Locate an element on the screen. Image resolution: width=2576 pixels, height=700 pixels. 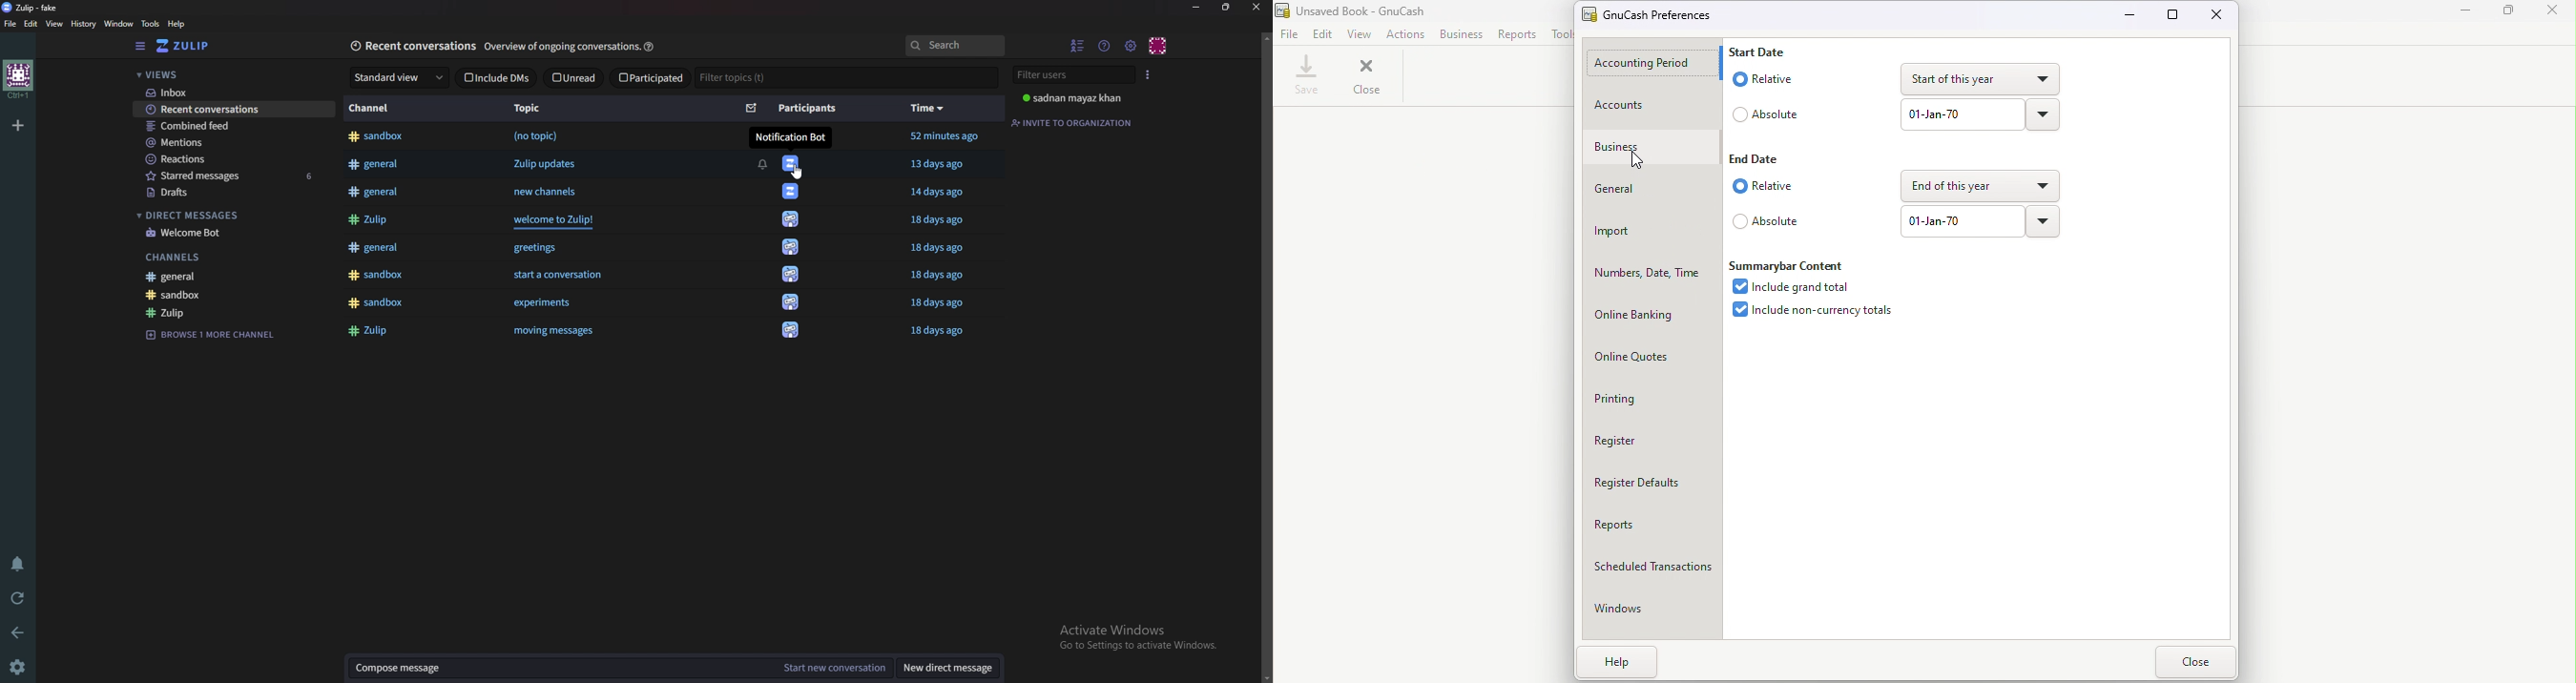
(no topic) is located at coordinates (536, 136).